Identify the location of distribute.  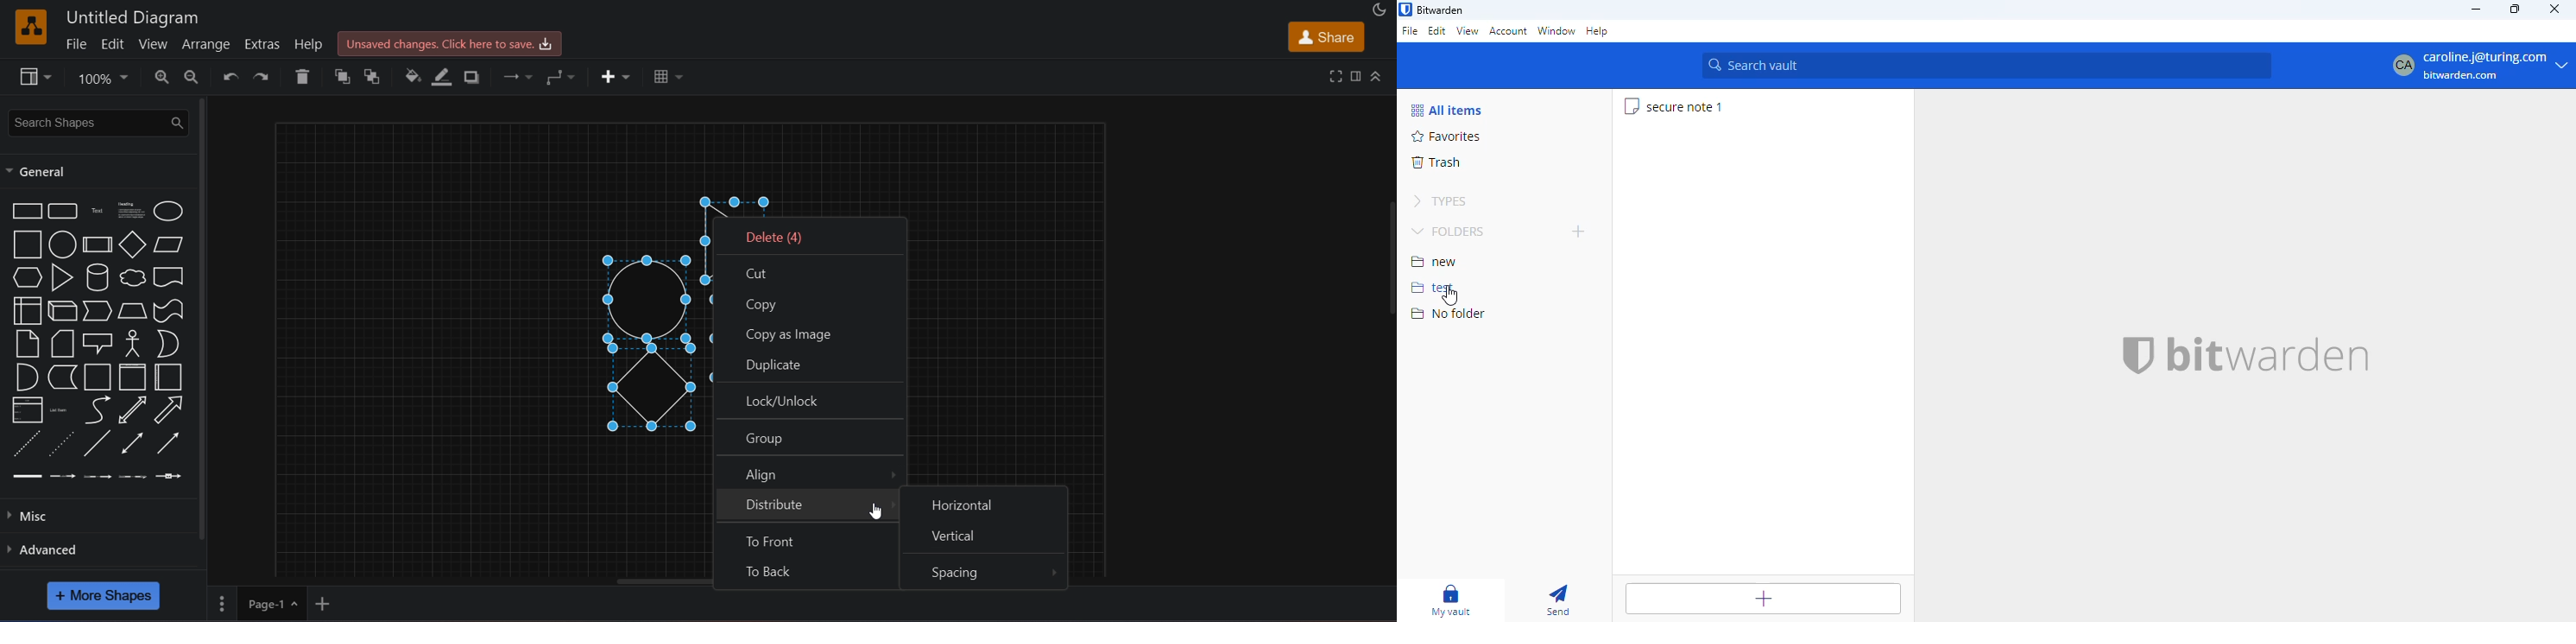
(808, 505).